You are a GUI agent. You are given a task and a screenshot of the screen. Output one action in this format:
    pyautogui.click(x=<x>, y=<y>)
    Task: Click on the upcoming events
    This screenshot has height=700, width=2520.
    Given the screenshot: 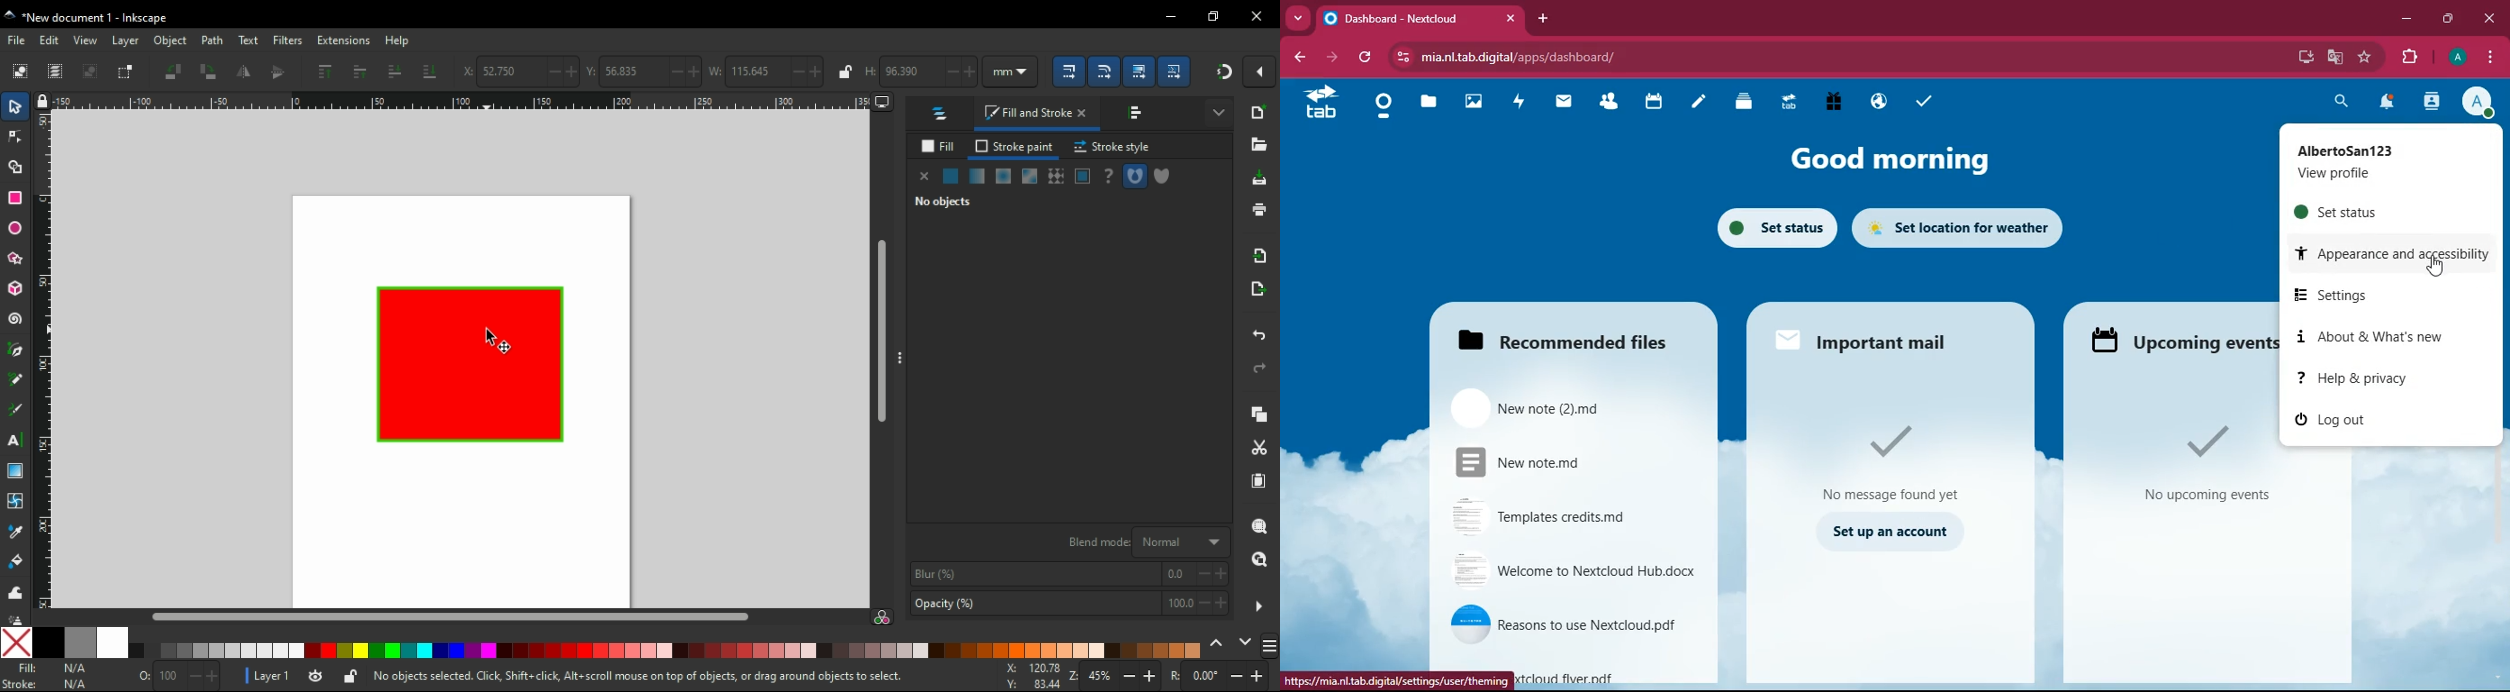 What is the action you would take?
    pyautogui.click(x=2181, y=341)
    